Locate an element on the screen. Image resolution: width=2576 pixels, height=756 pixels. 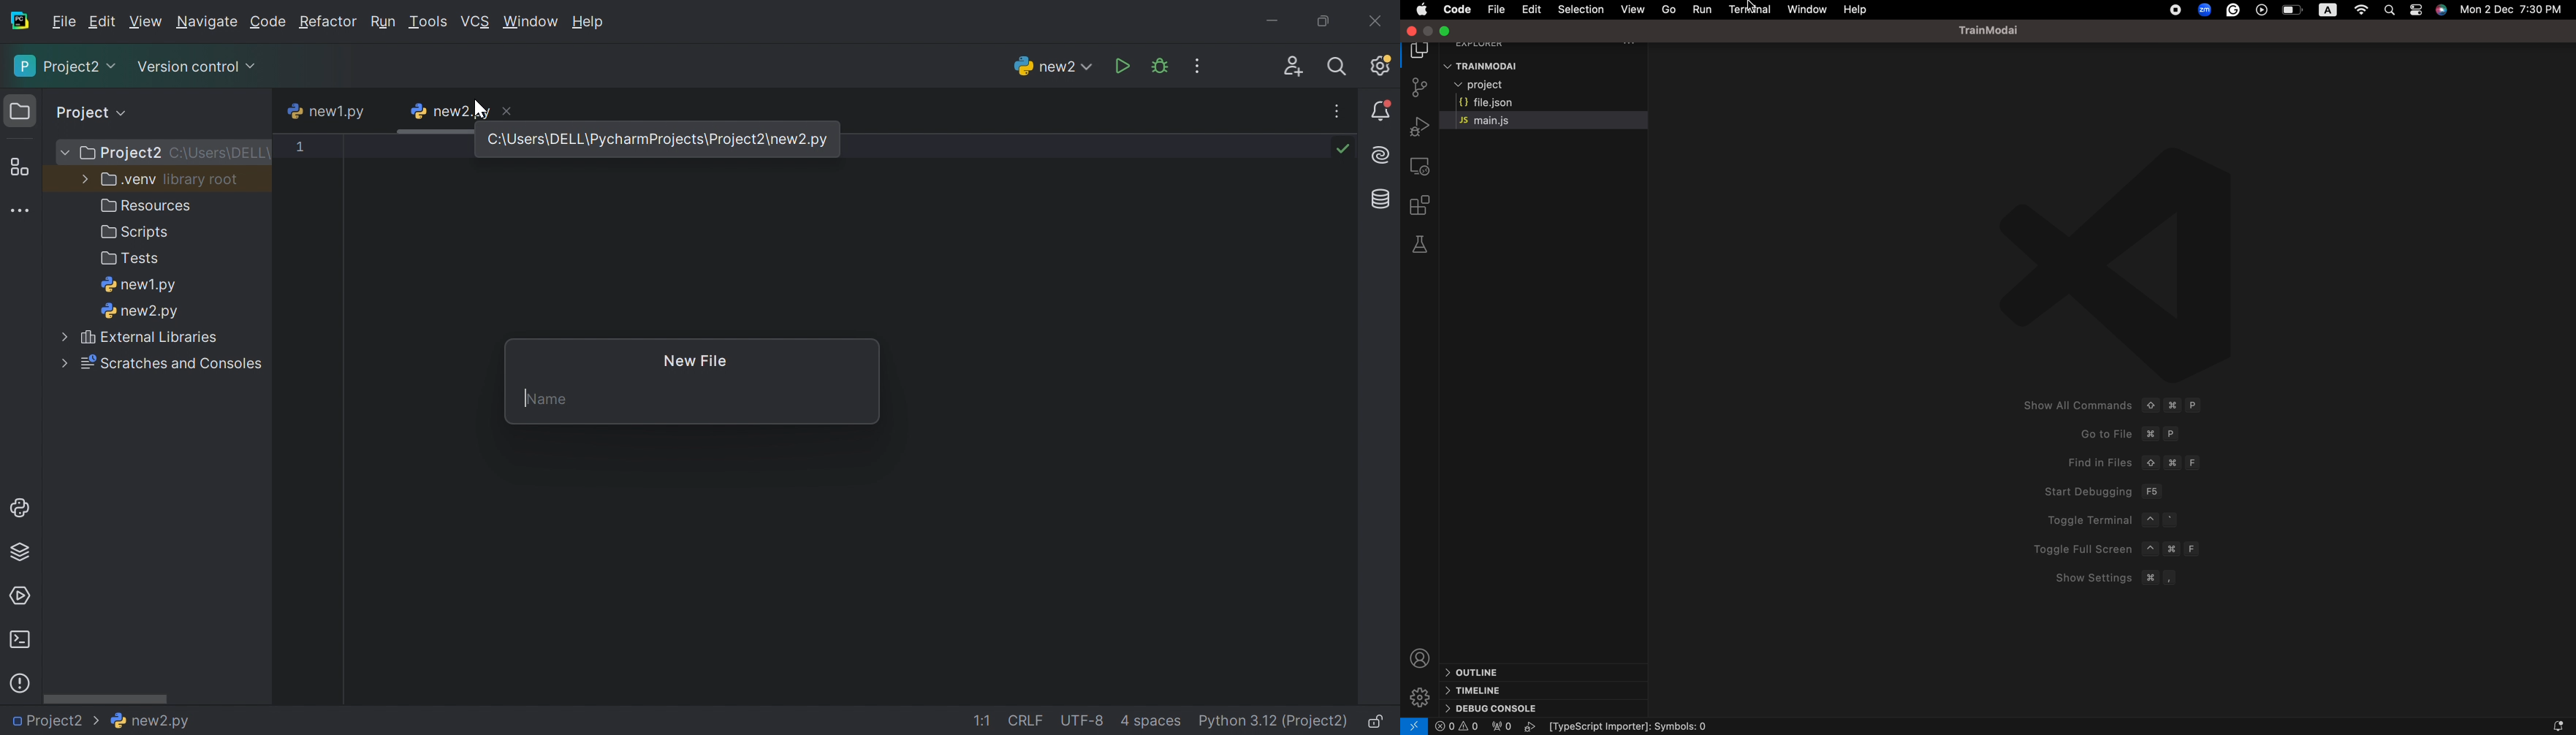
Close is located at coordinates (1378, 20).